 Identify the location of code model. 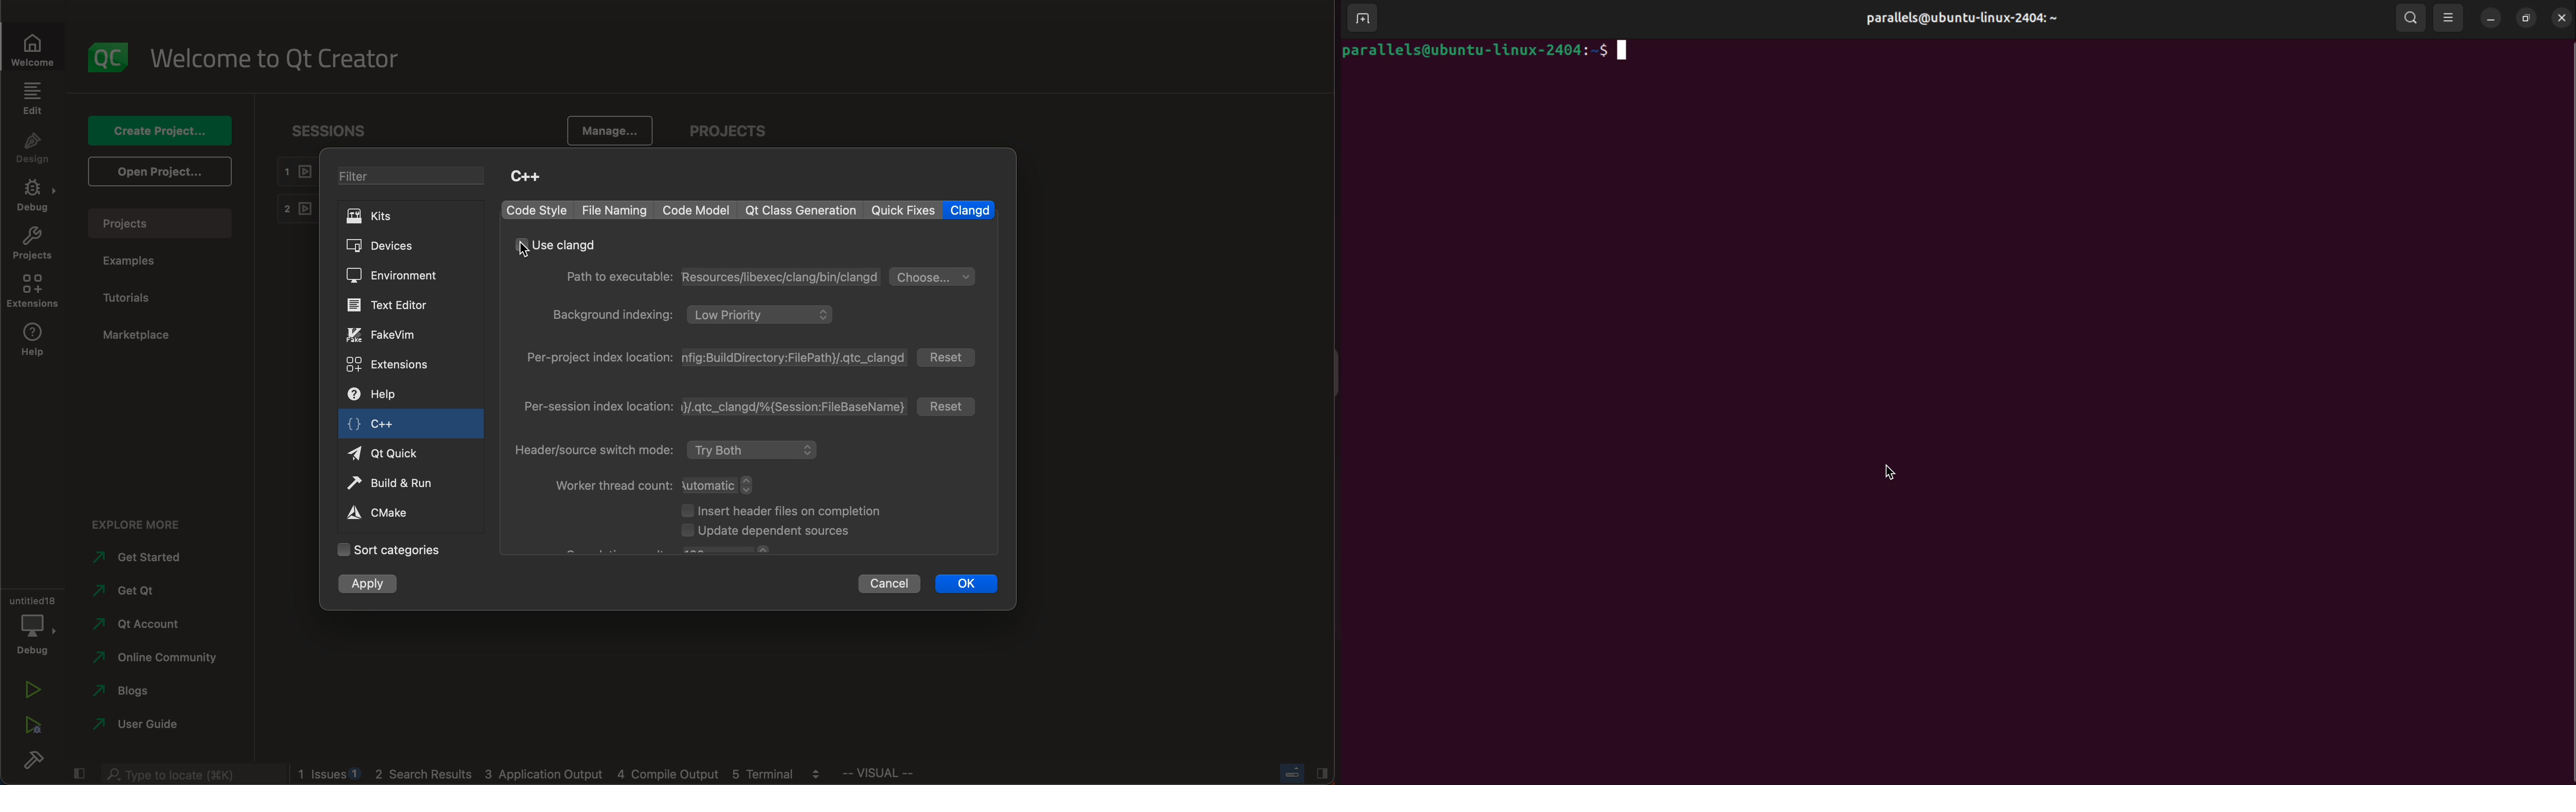
(698, 209).